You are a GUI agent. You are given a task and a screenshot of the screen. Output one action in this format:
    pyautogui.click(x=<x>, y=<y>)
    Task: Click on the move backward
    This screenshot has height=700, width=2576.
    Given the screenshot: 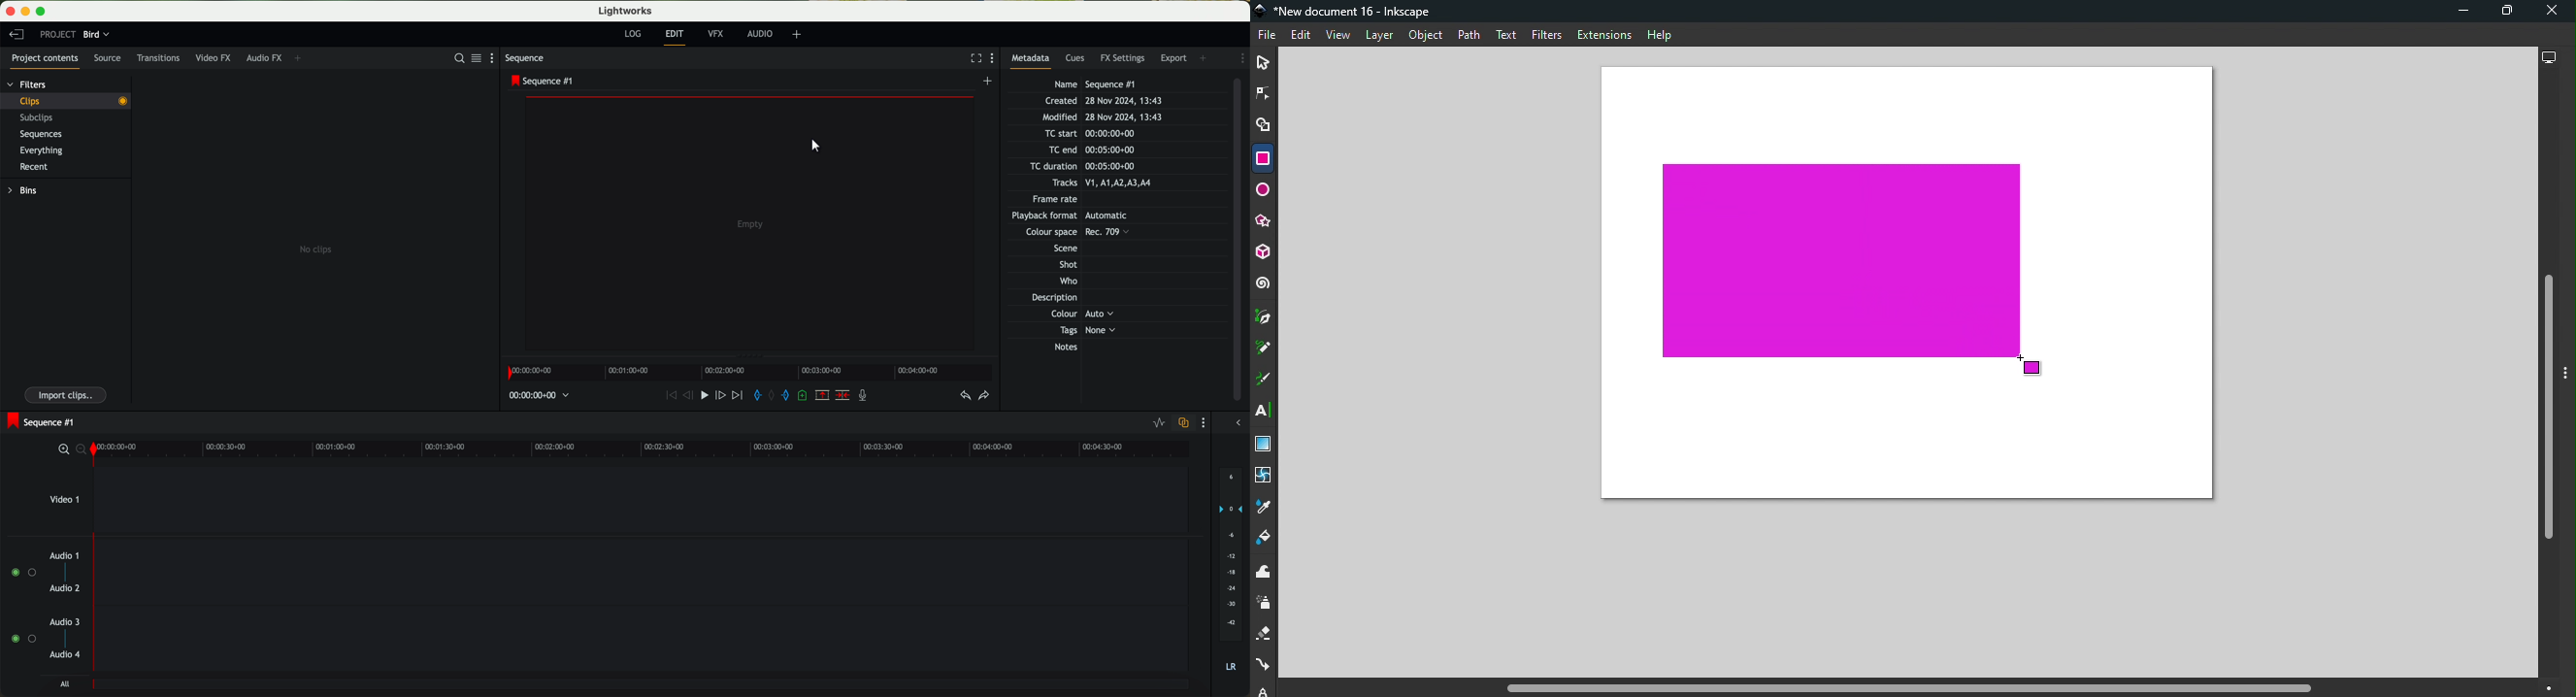 What is the action you would take?
    pyautogui.click(x=667, y=396)
    